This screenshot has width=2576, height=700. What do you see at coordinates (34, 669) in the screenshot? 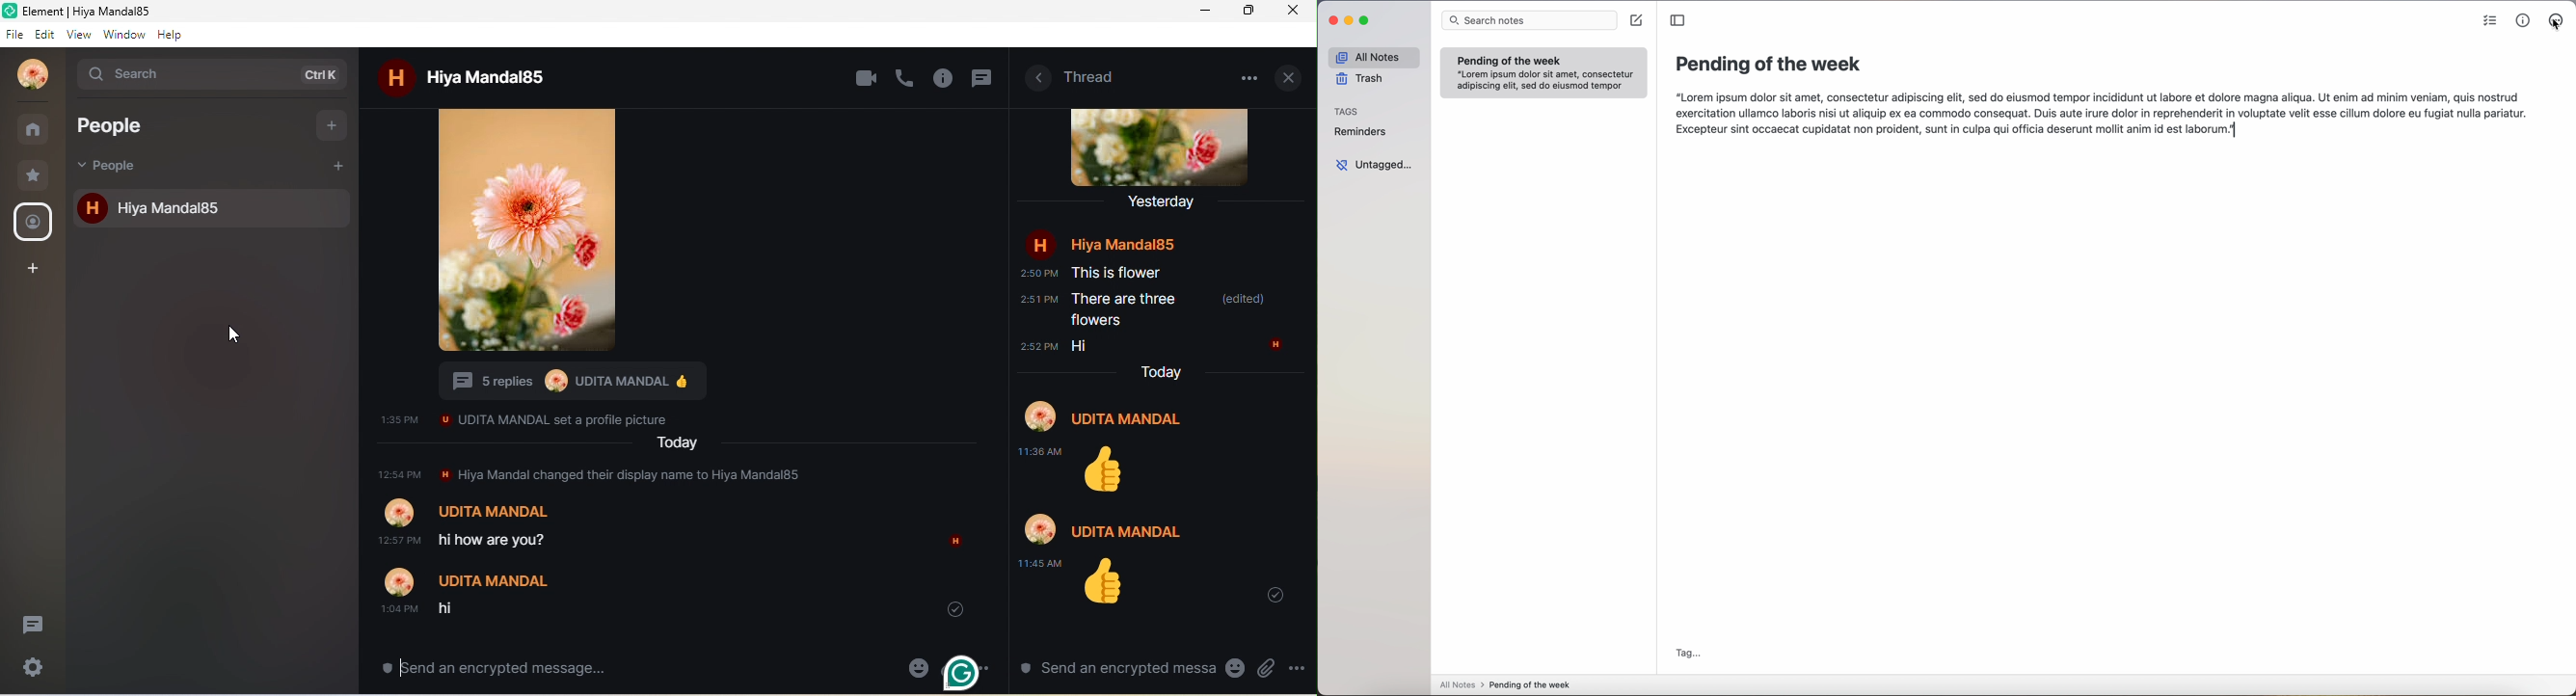
I see `settings` at bounding box center [34, 669].